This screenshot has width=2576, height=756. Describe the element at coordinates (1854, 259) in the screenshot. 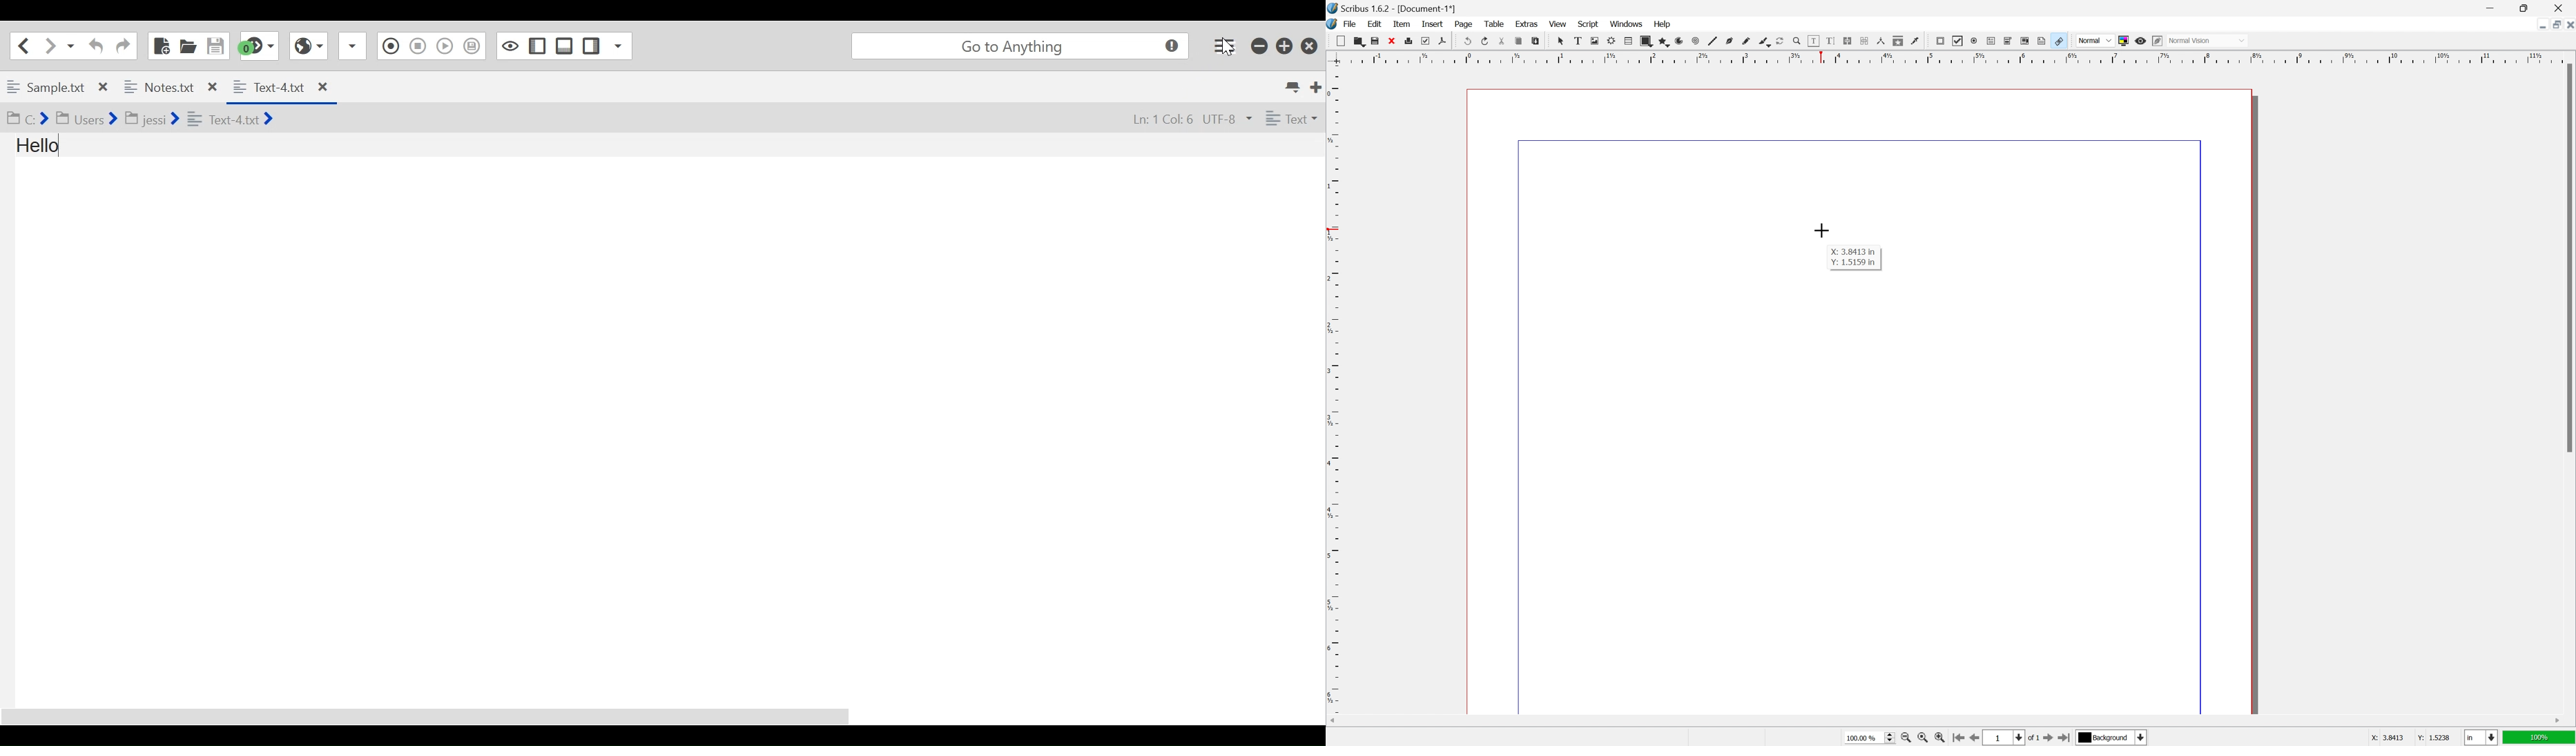

I see `X: 3.8413 in Y: 1.5159 in` at that location.